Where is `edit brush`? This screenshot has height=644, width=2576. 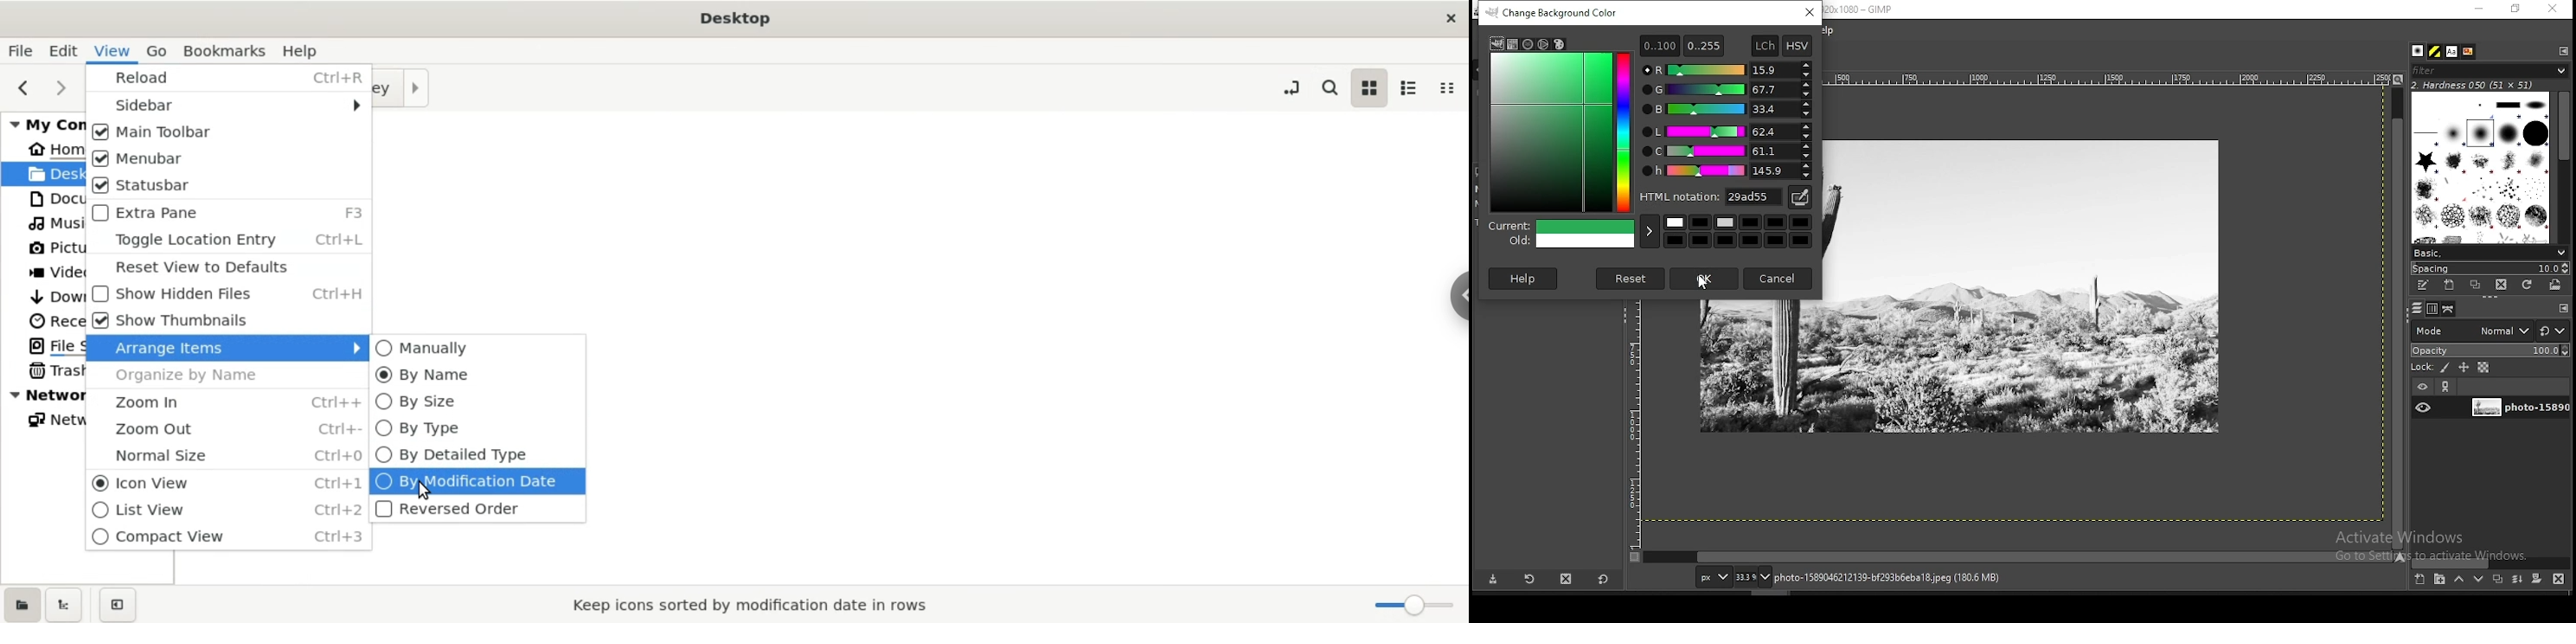 edit brush is located at coordinates (2425, 286).